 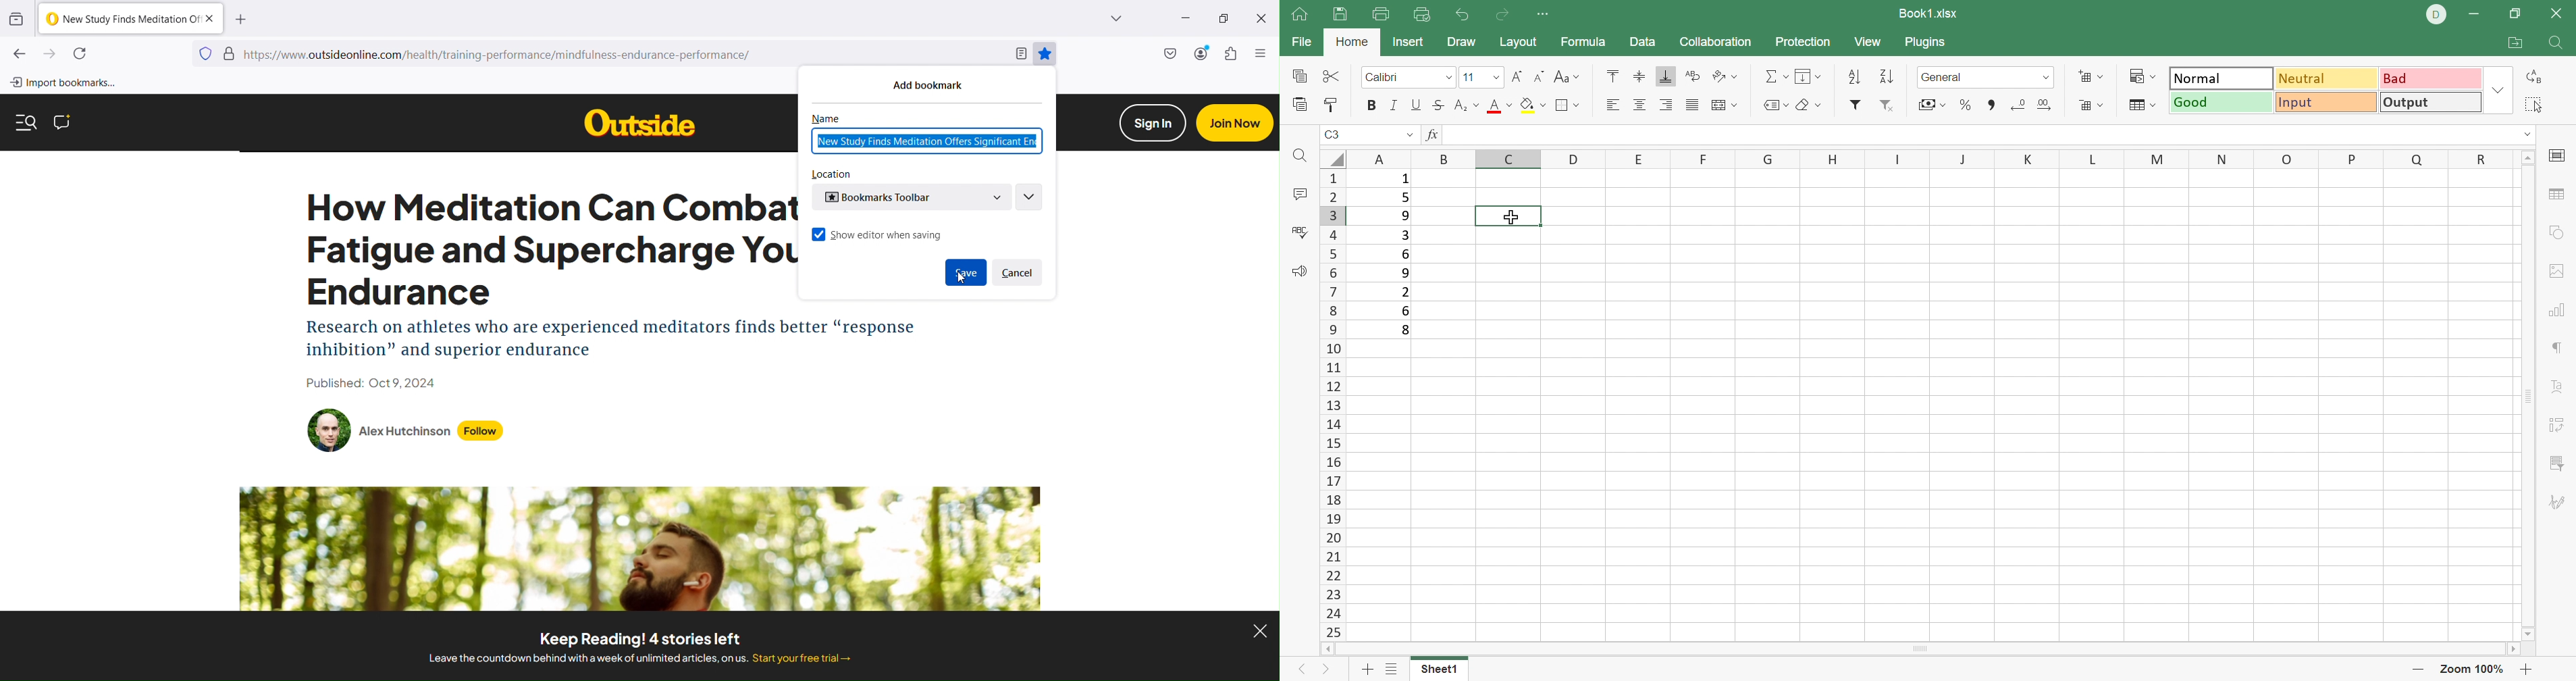 What do you see at coordinates (1405, 199) in the screenshot?
I see `` at bounding box center [1405, 199].